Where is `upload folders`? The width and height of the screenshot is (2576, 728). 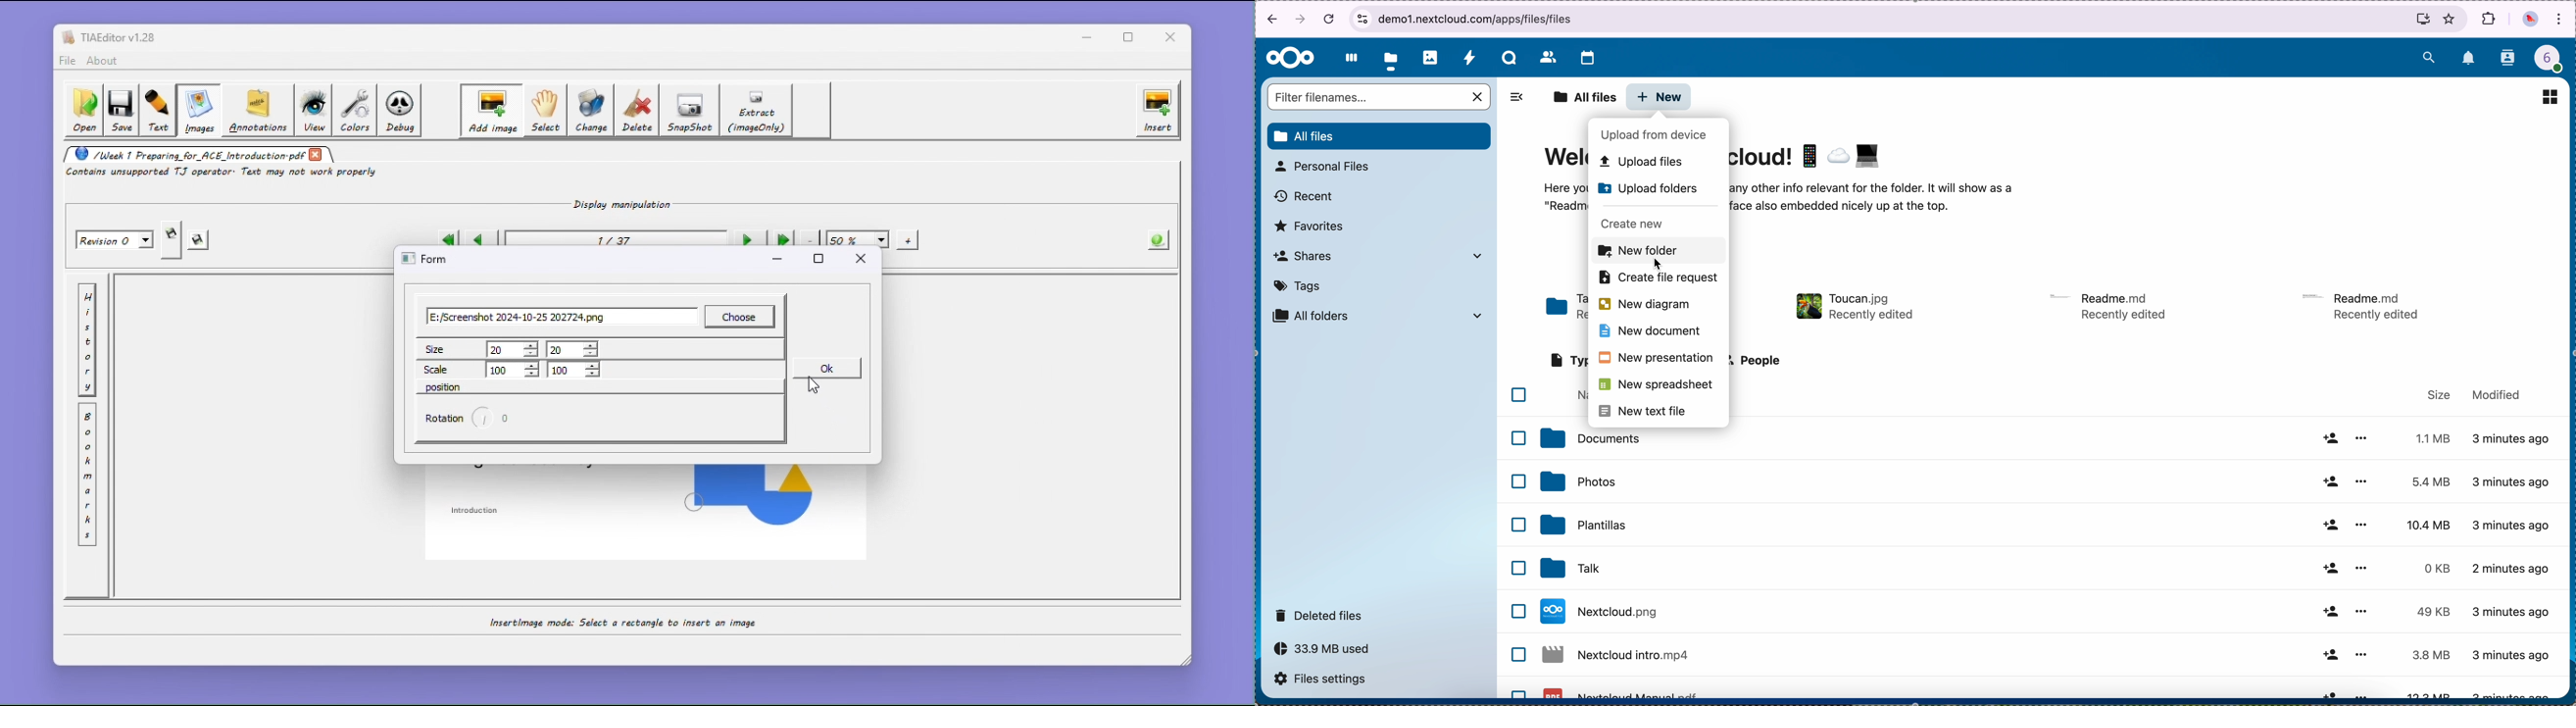
upload folders is located at coordinates (1651, 190).